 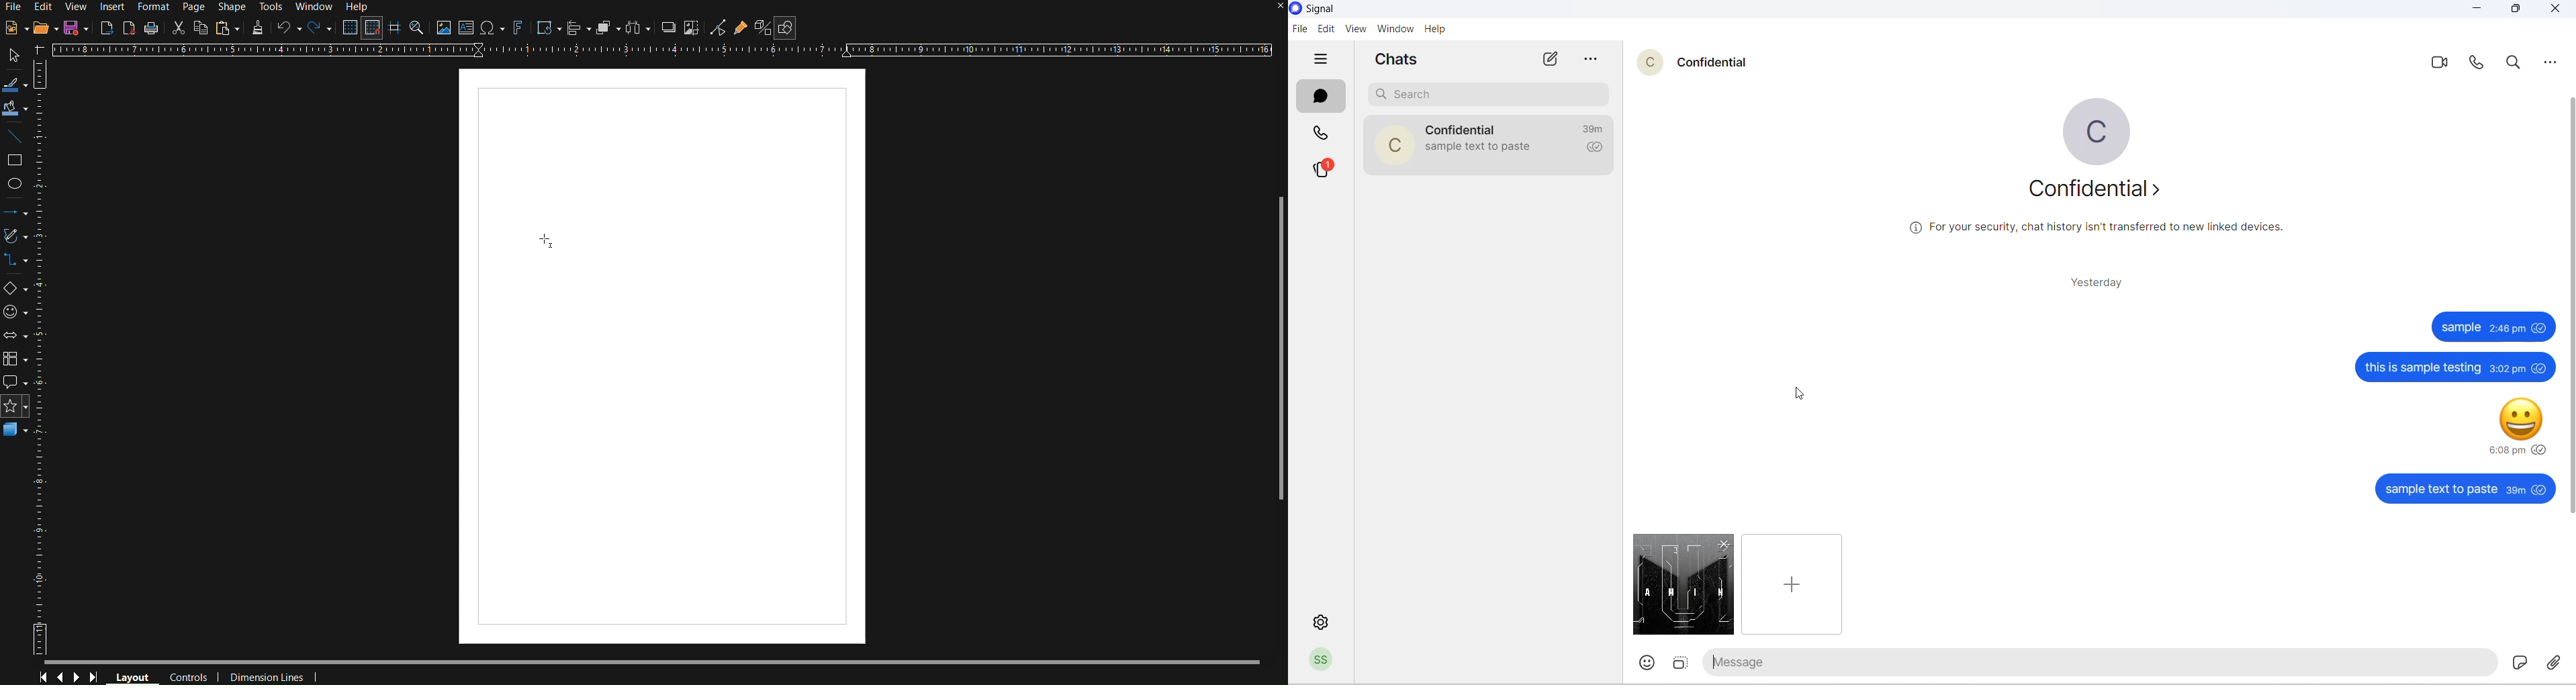 What do you see at coordinates (15, 85) in the screenshot?
I see `Select` at bounding box center [15, 85].